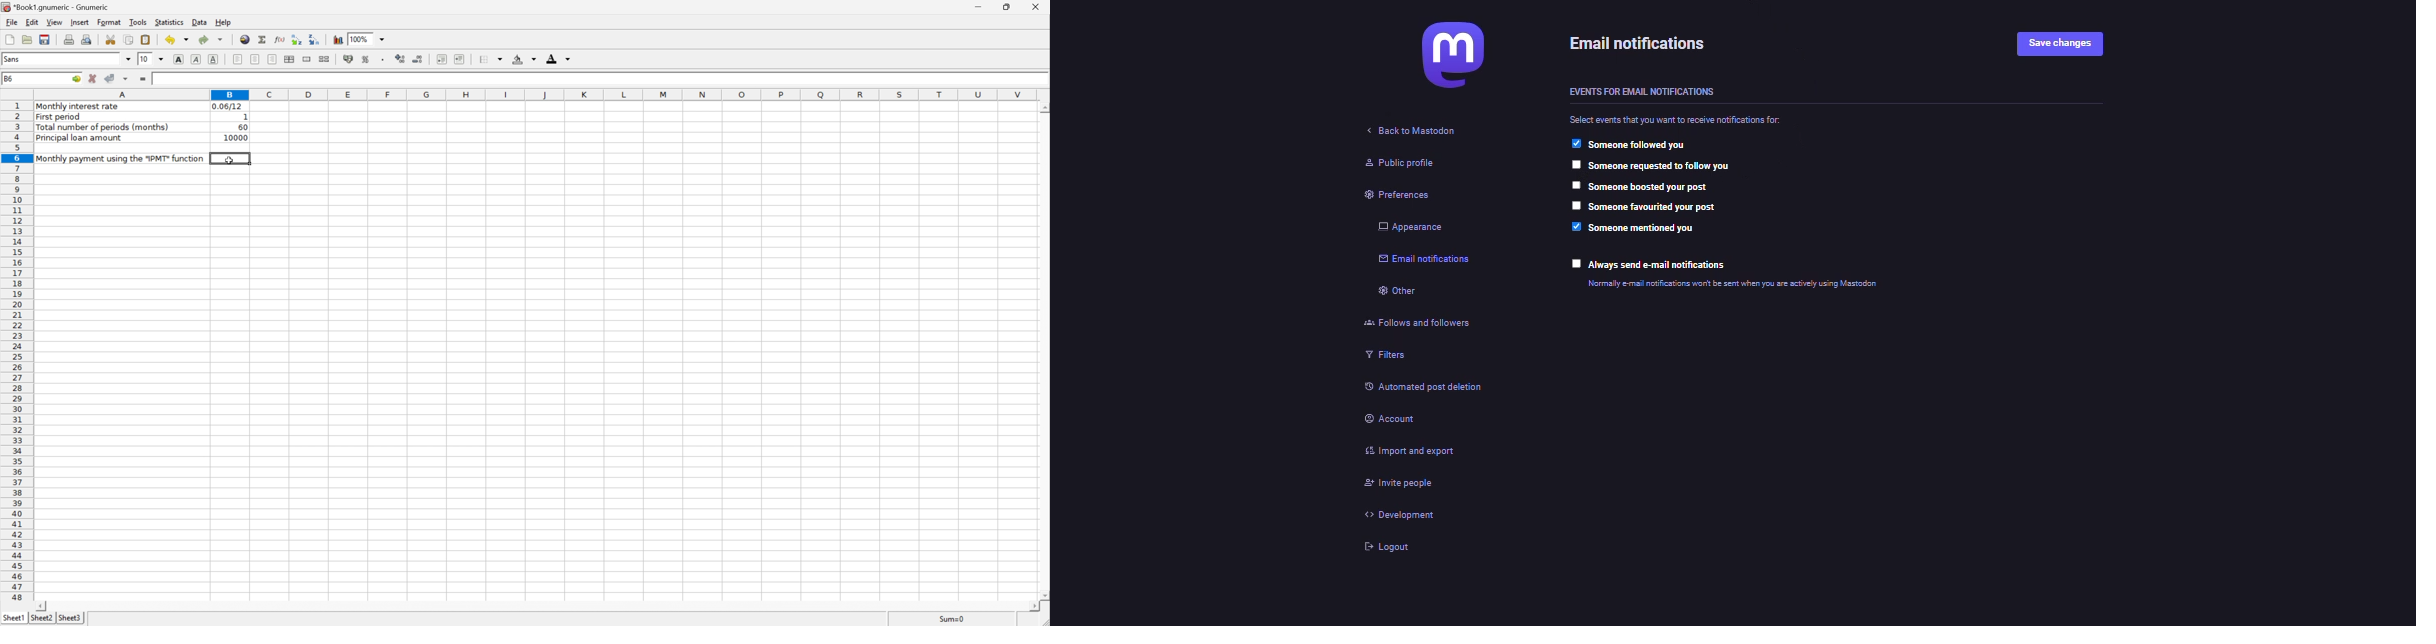 This screenshot has width=2436, height=644. I want to click on click to enable, so click(1575, 264).